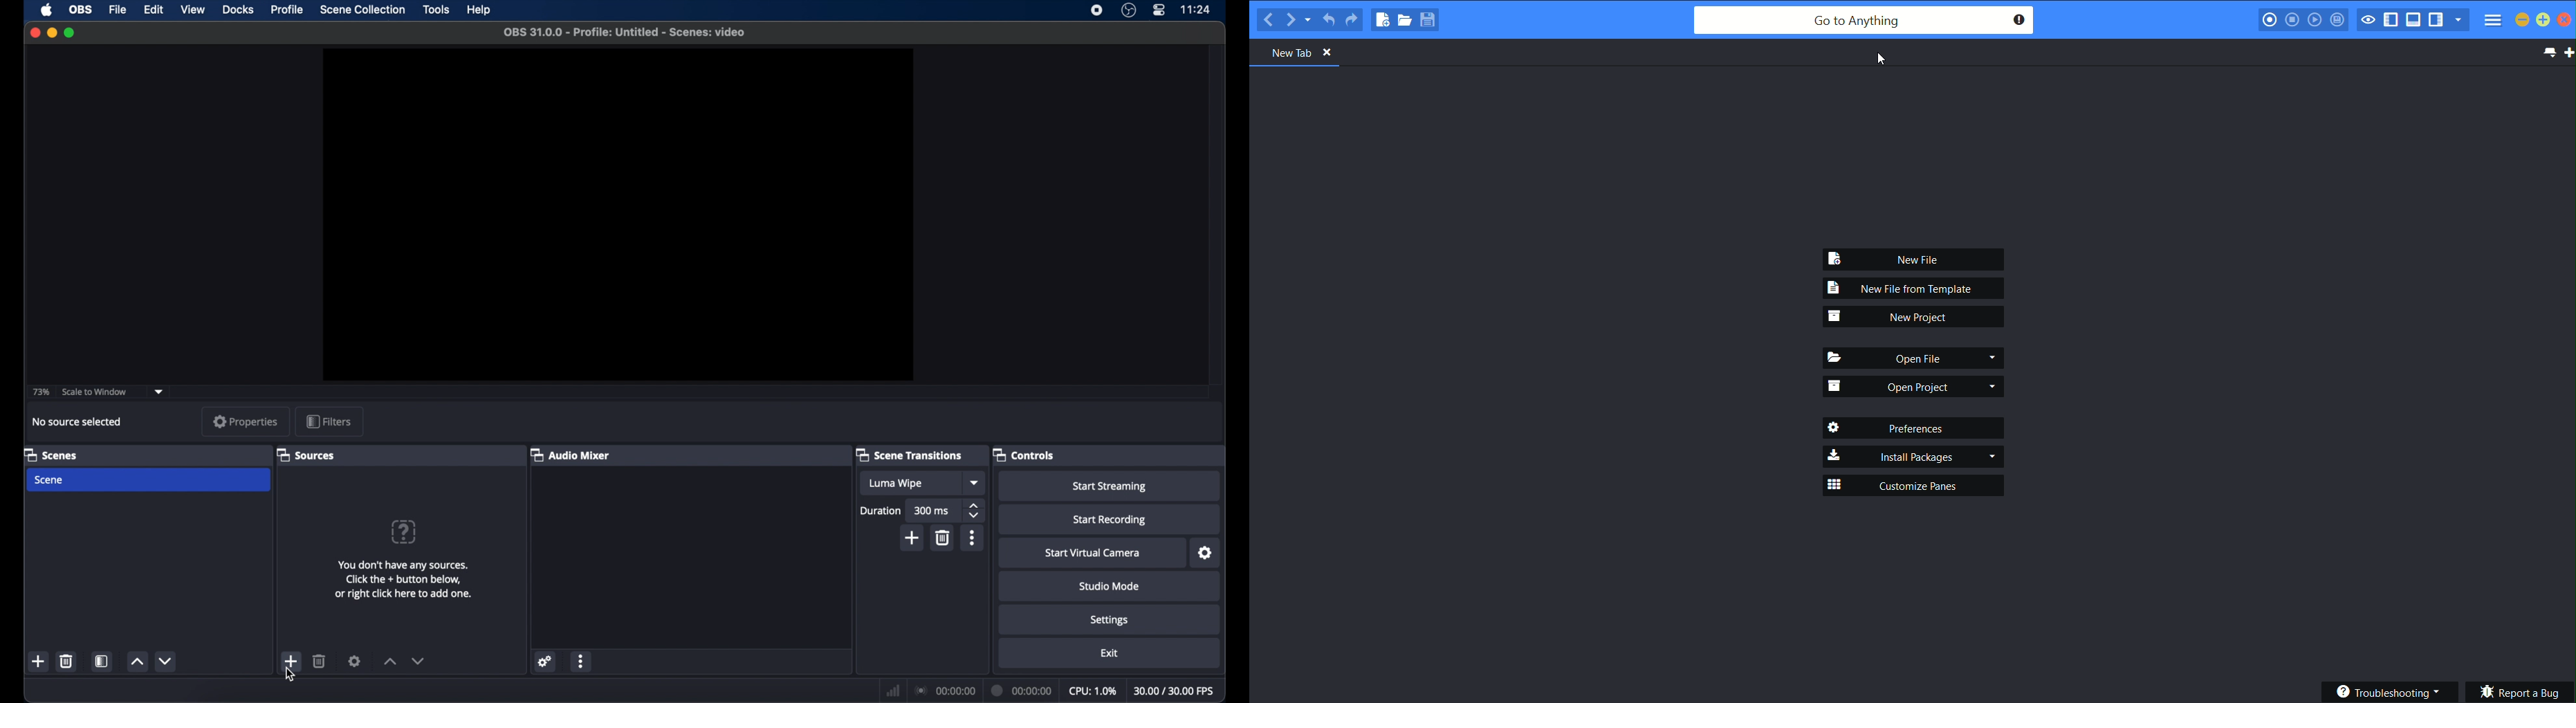 This screenshot has height=728, width=2576. I want to click on delete, so click(944, 538).